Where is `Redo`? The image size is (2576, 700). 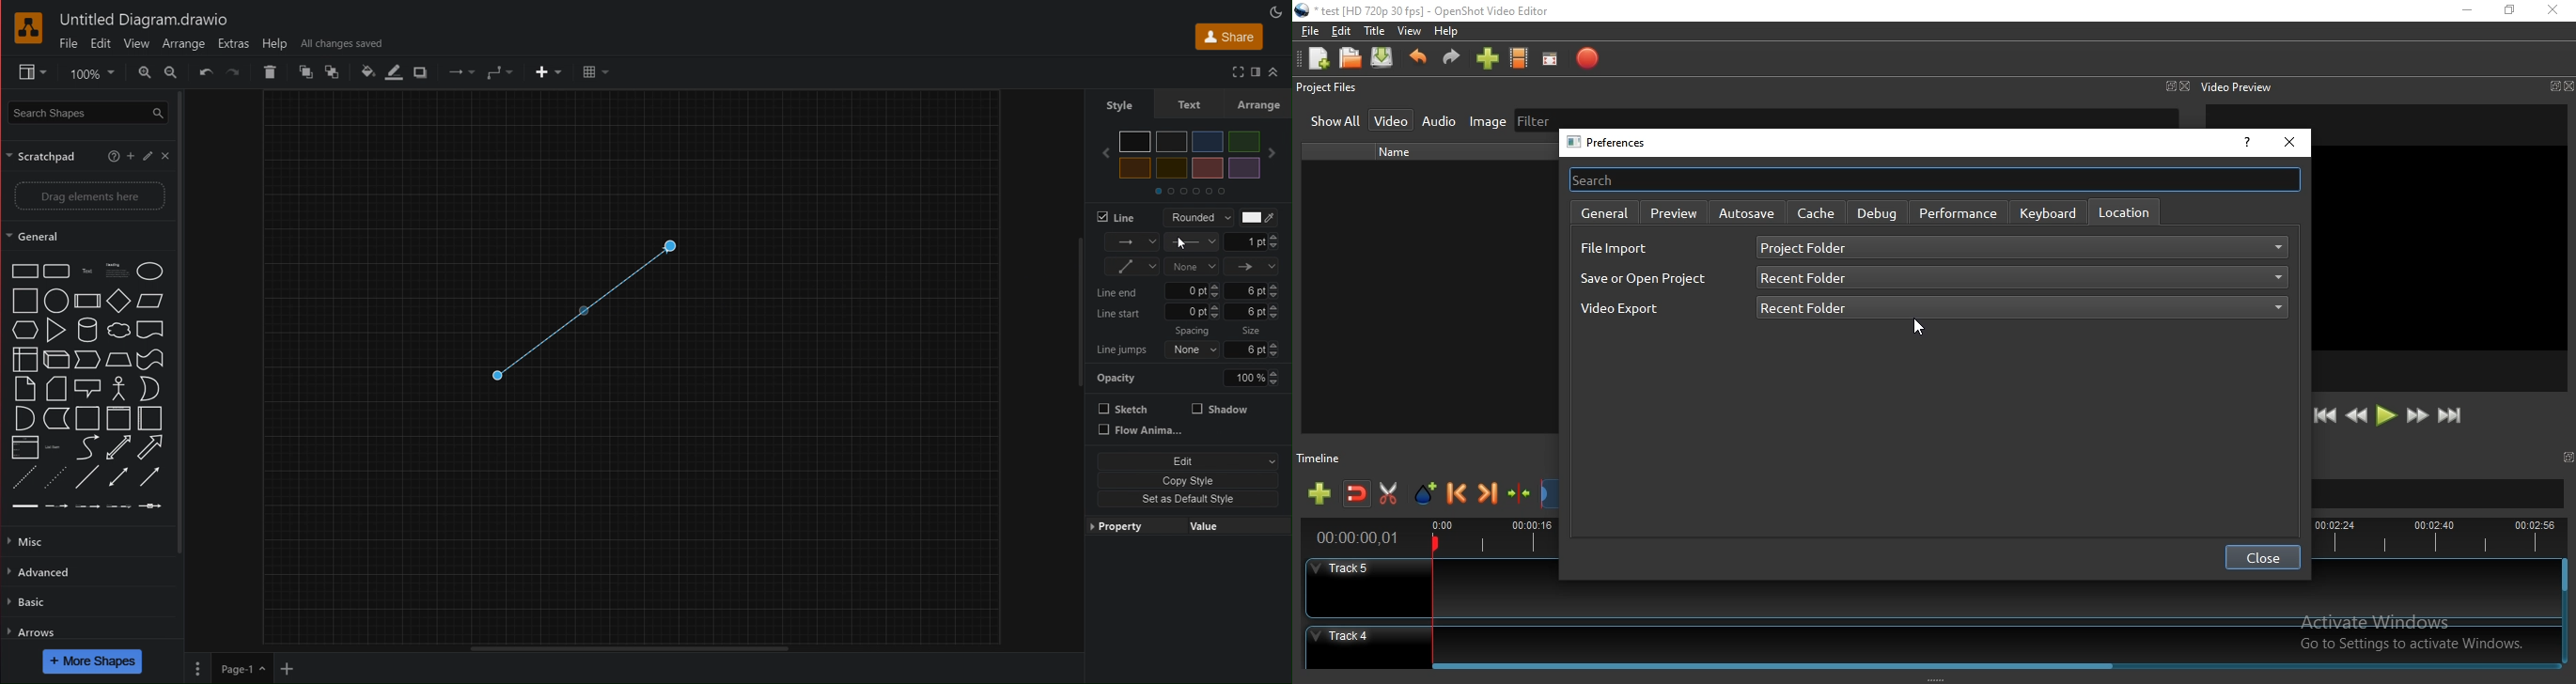 Redo is located at coordinates (234, 73).